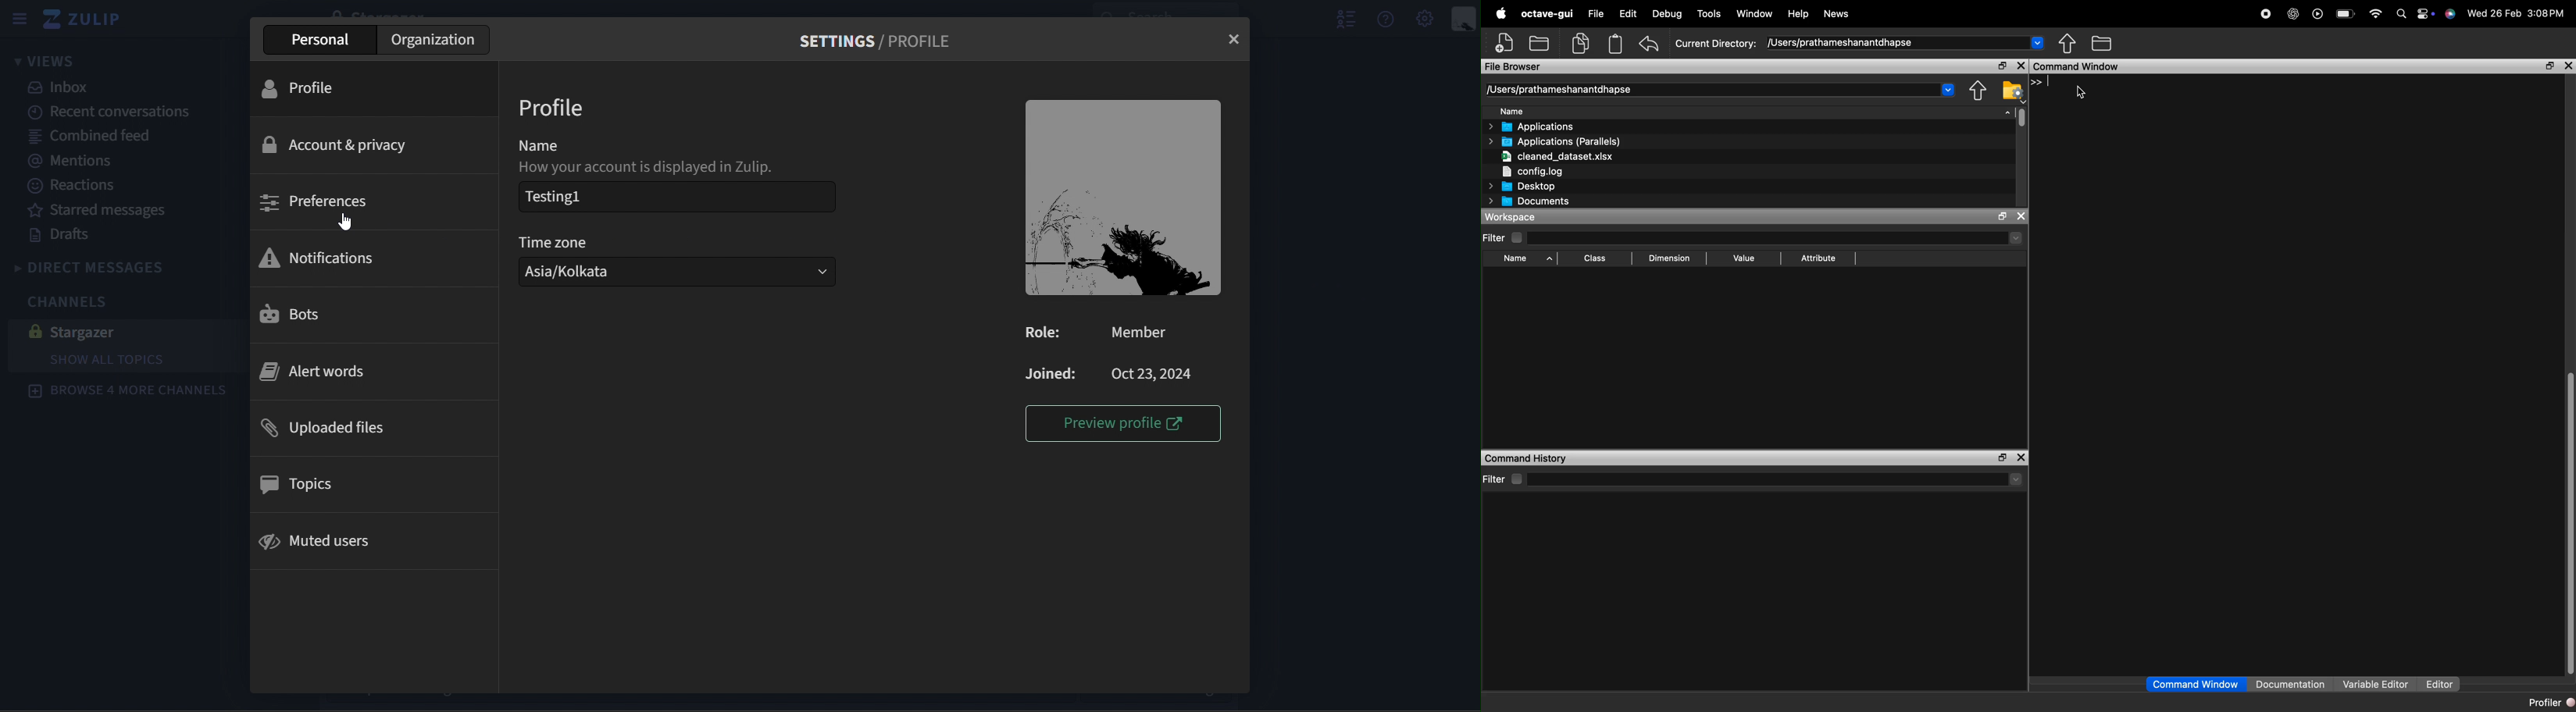 The height and width of the screenshot is (728, 2576). I want to click on Directory settings, so click(1976, 91).